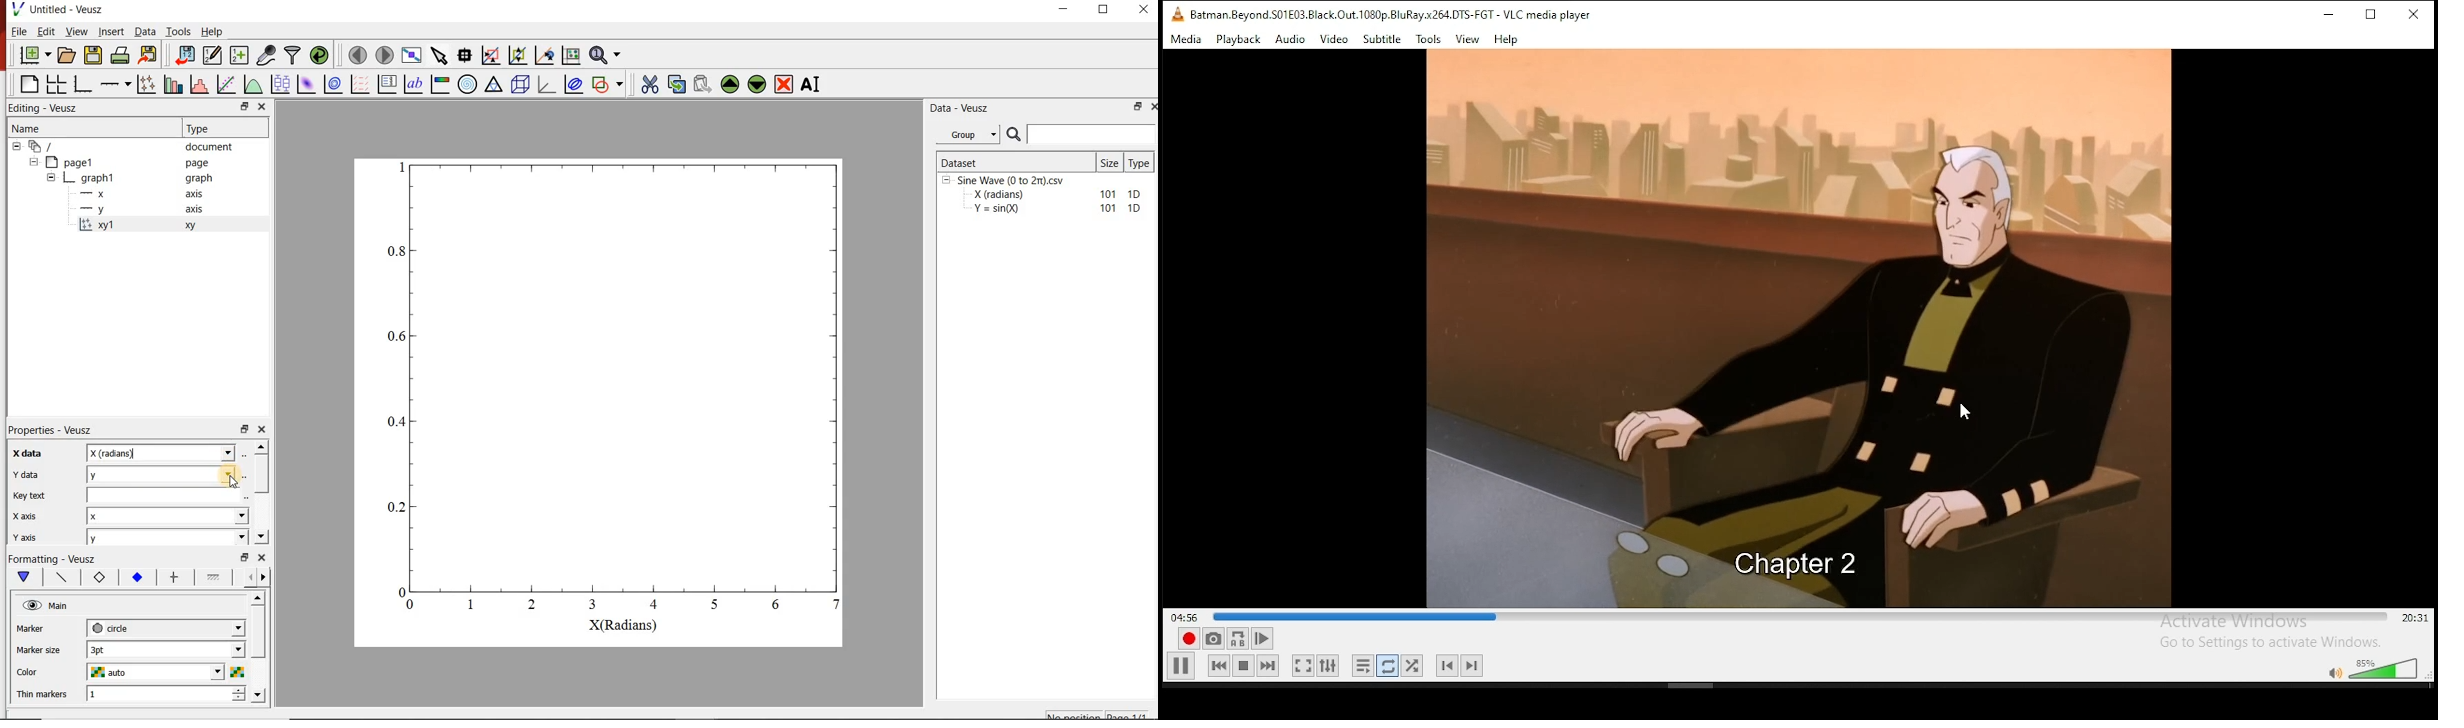 The height and width of the screenshot is (728, 2464). Describe the element at coordinates (1152, 108) in the screenshot. I see `Close` at that location.